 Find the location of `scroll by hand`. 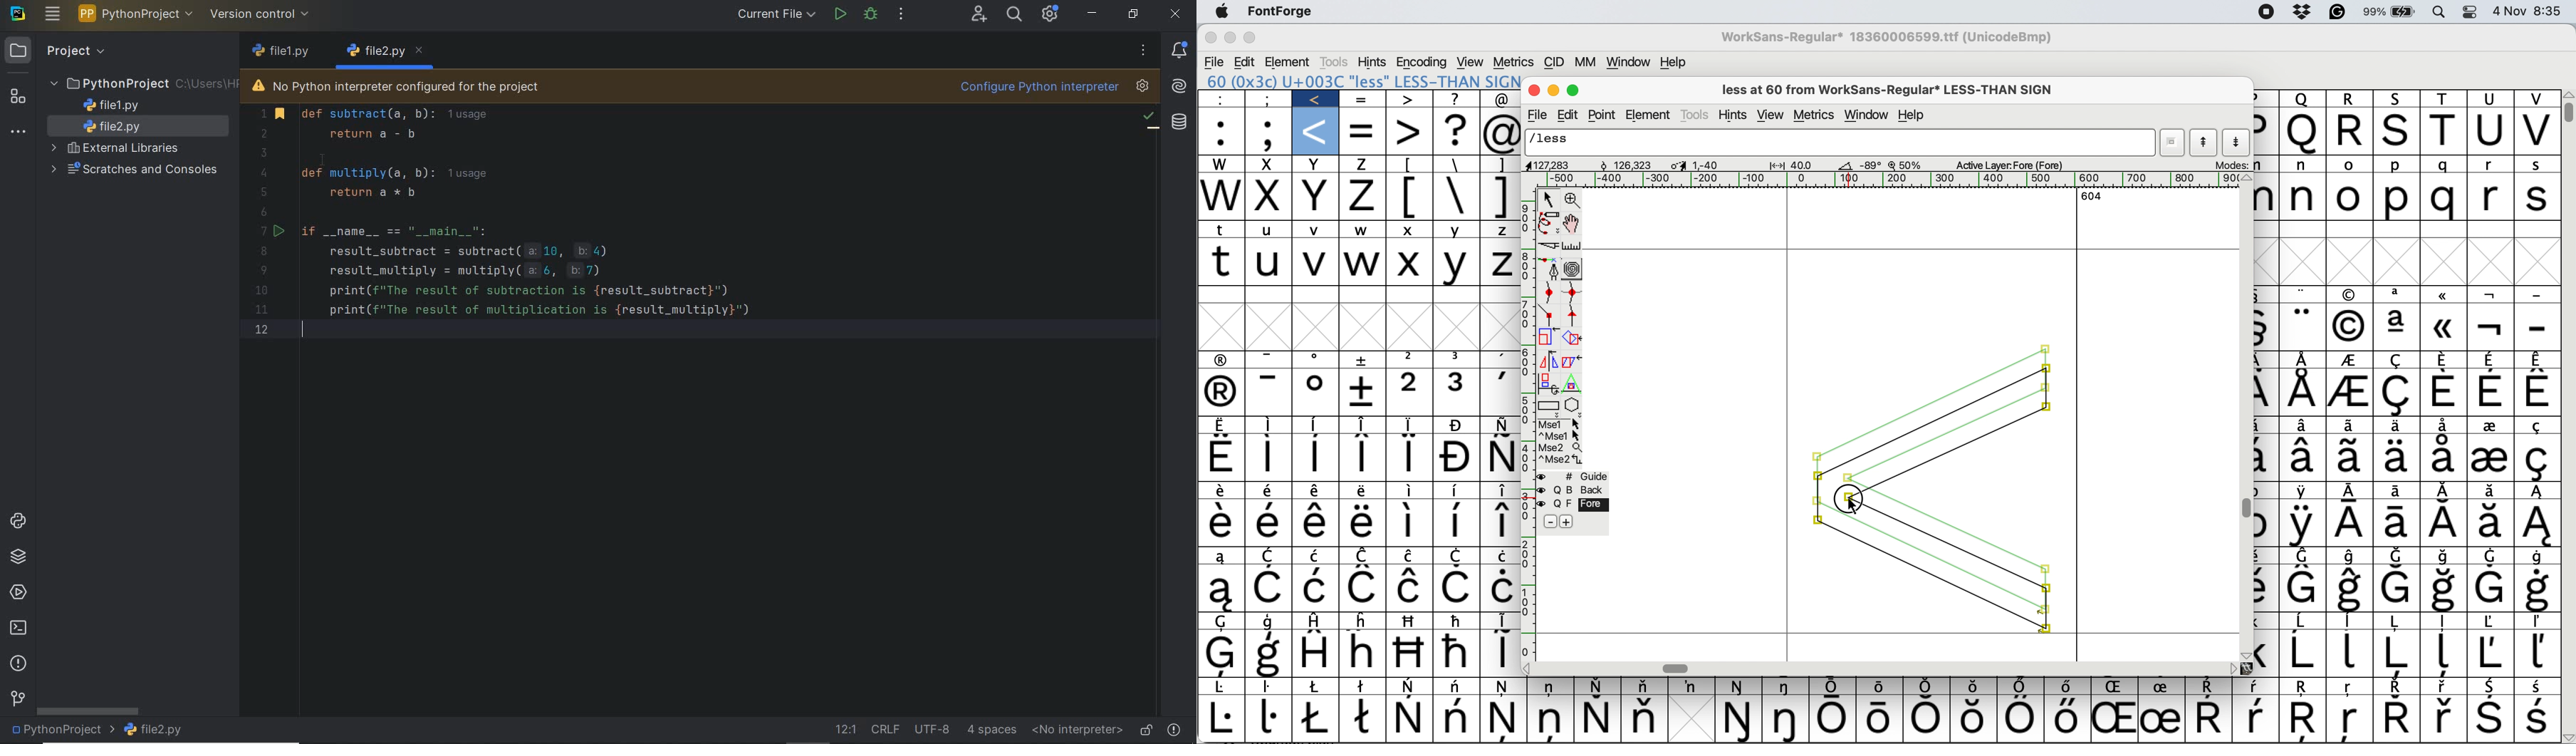

scroll by hand is located at coordinates (1573, 220).